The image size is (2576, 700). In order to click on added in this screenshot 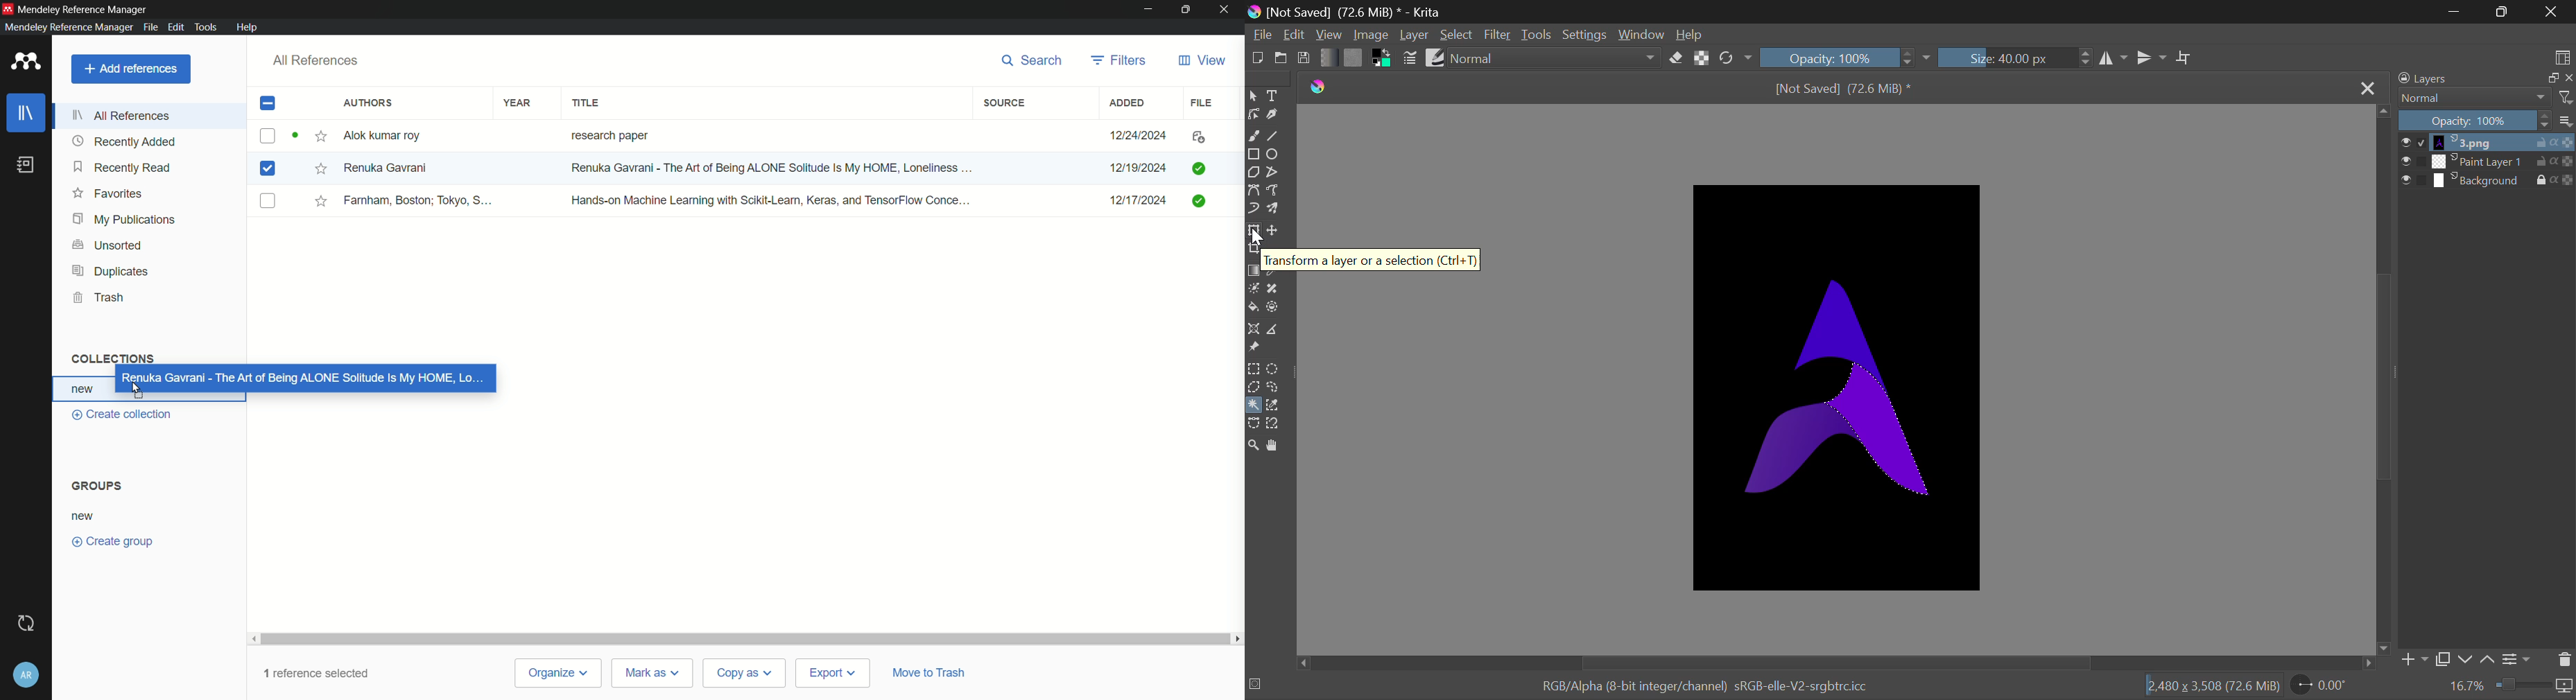, I will do `click(1128, 104)`.